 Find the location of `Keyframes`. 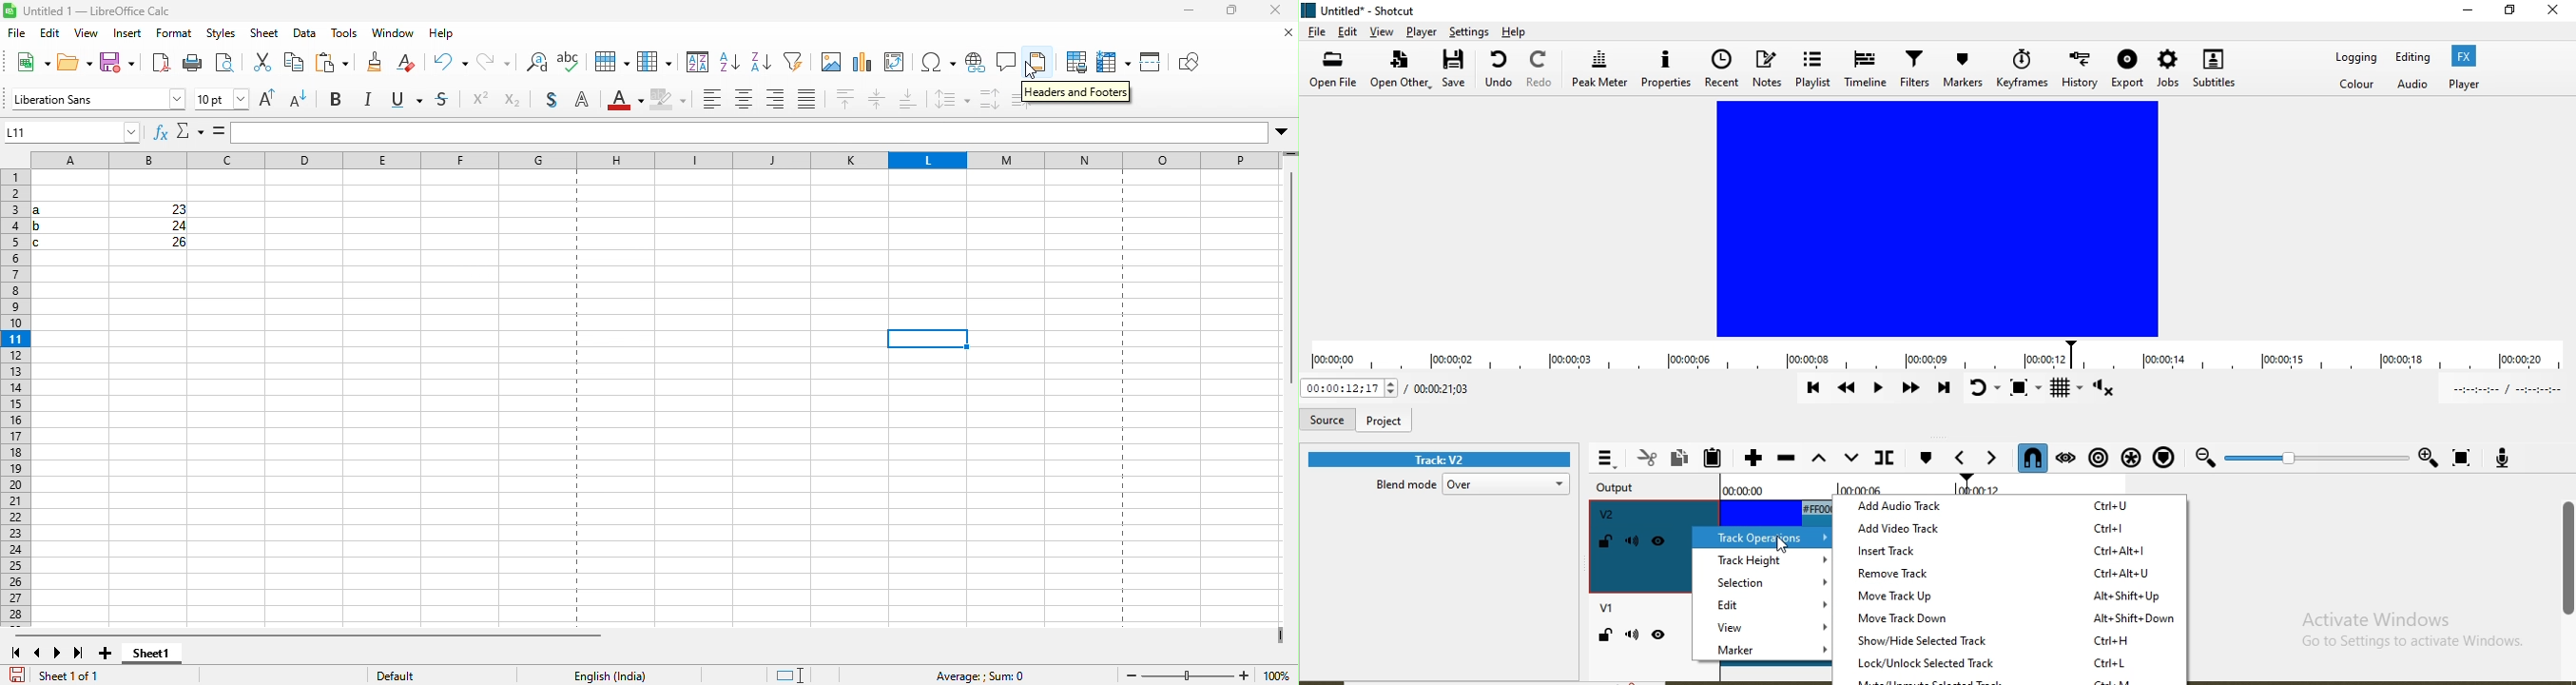

Keyframes is located at coordinates (2022, 68).